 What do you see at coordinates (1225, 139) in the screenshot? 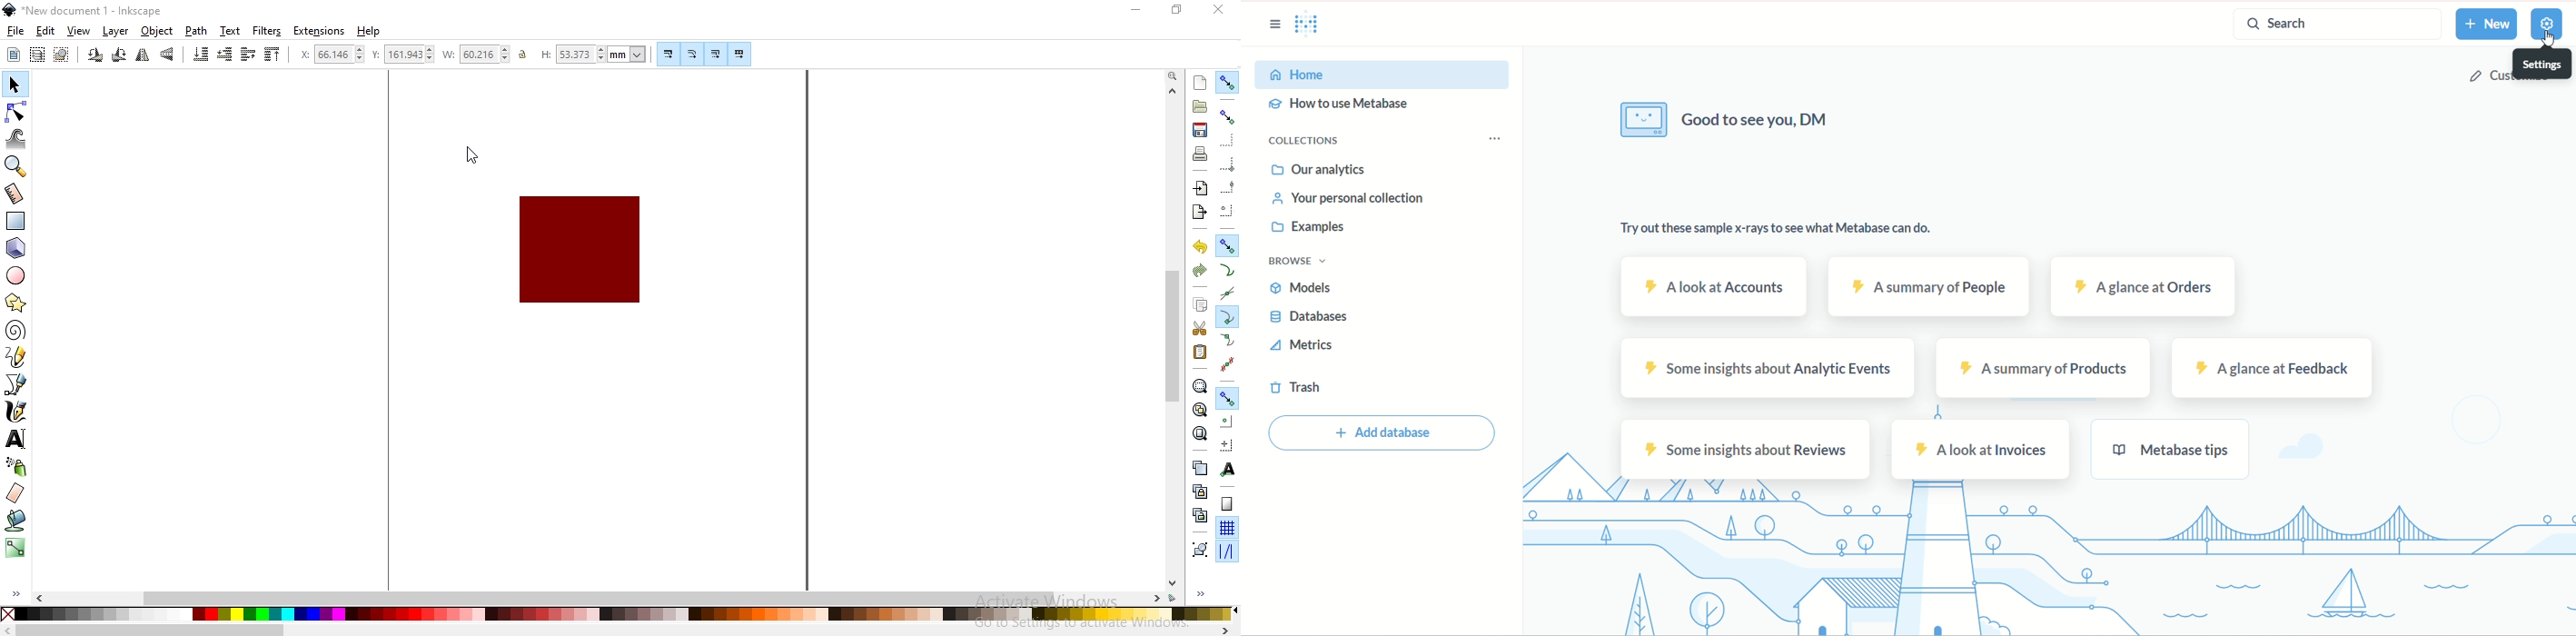
I see `snap to edges of bounding box` at bounding box center [1225, 139].